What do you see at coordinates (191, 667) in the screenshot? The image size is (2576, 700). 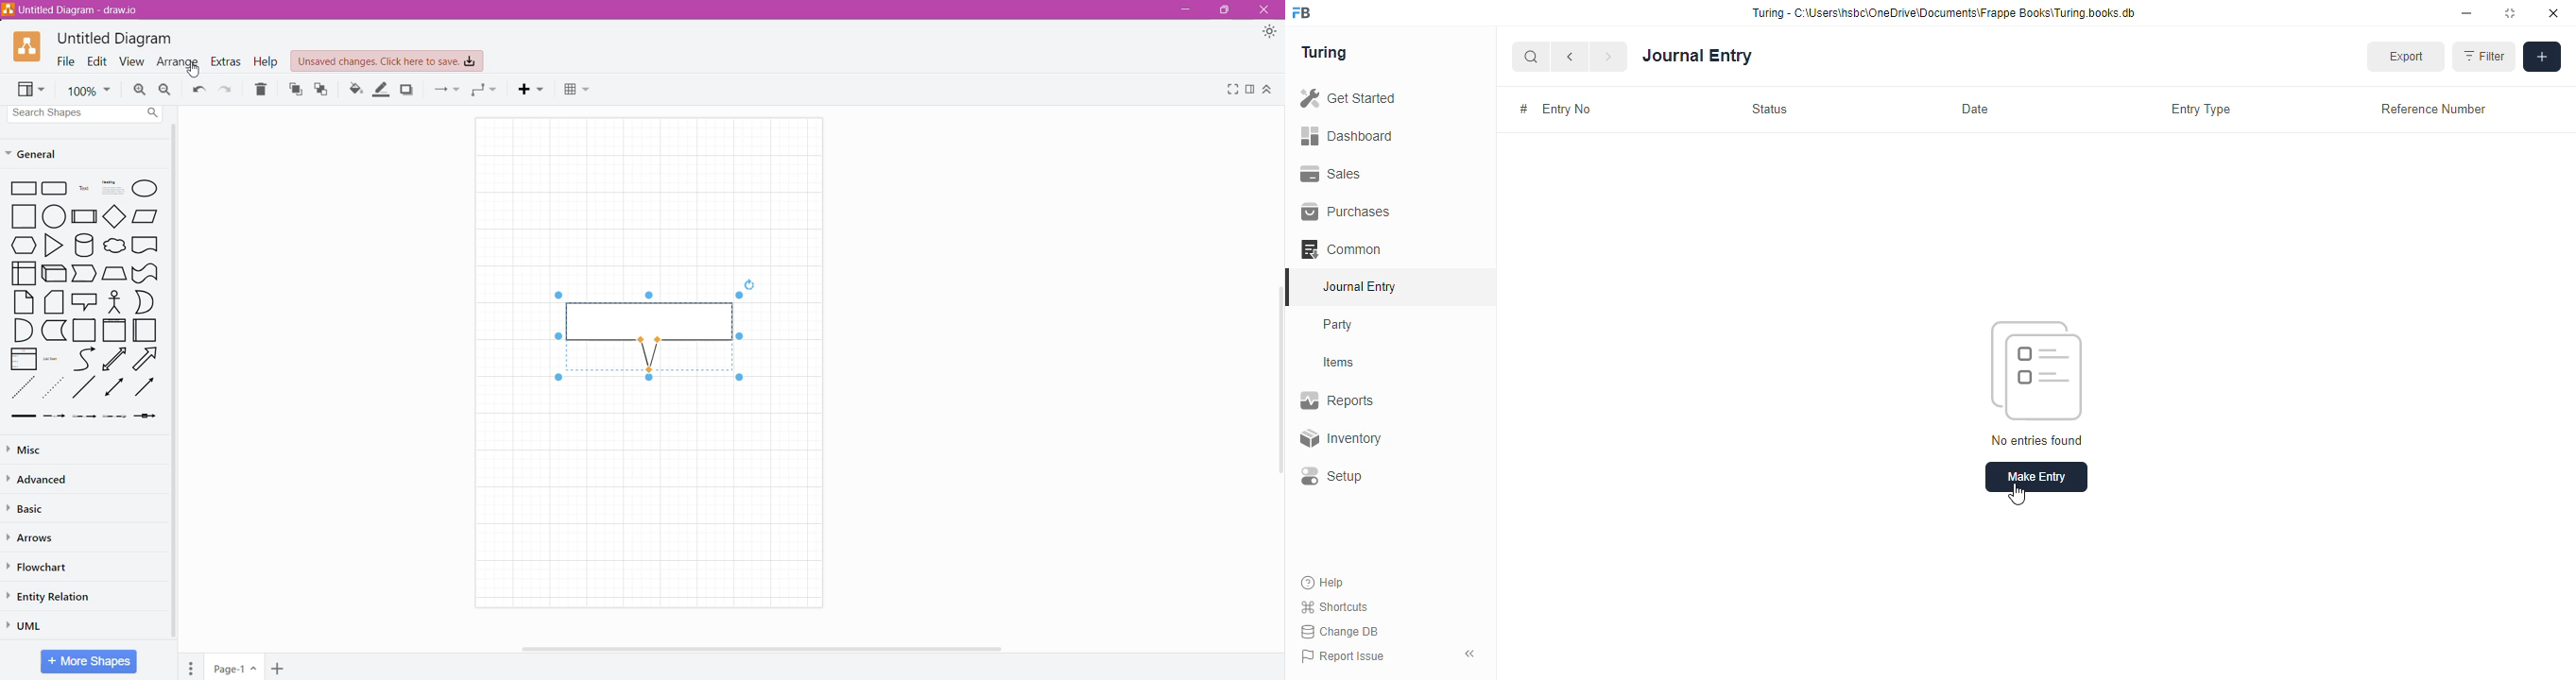 I see `Pages` at bounding box center [191, 667].